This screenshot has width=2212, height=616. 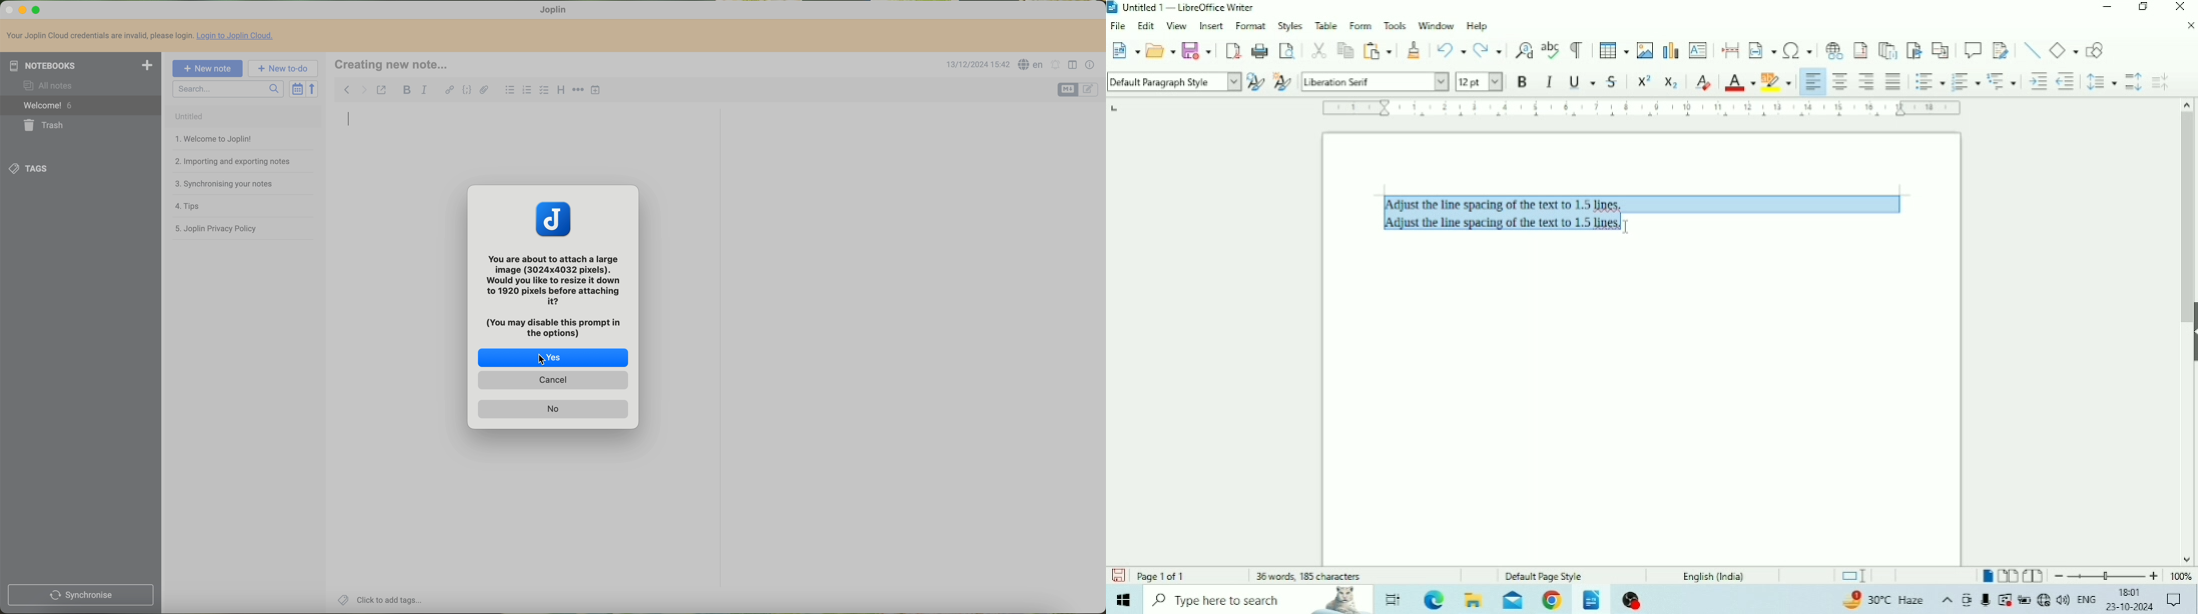 What do you see at coordinates (224, 184) in the screenshot?
I see `synchronising your notes` at bounding box center [224, 184].